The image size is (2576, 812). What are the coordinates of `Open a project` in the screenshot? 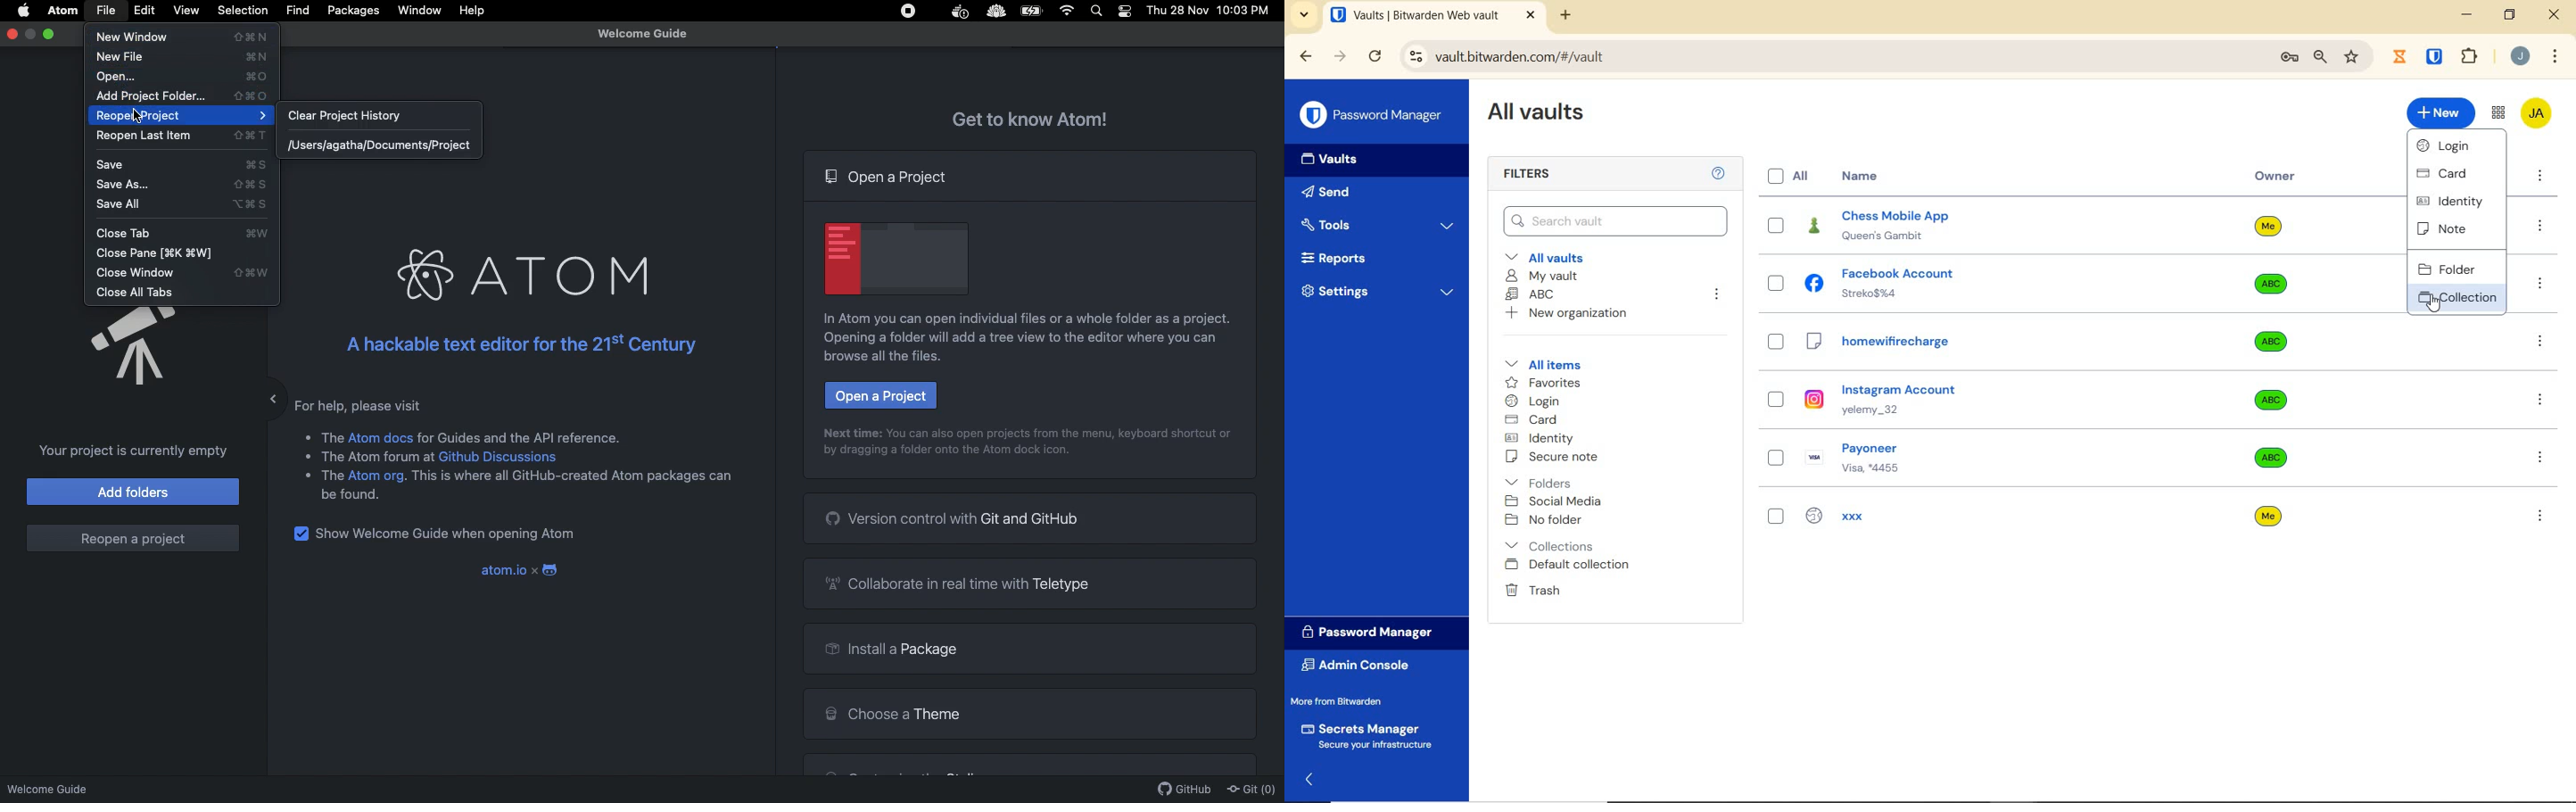 It's located at (888, 177).